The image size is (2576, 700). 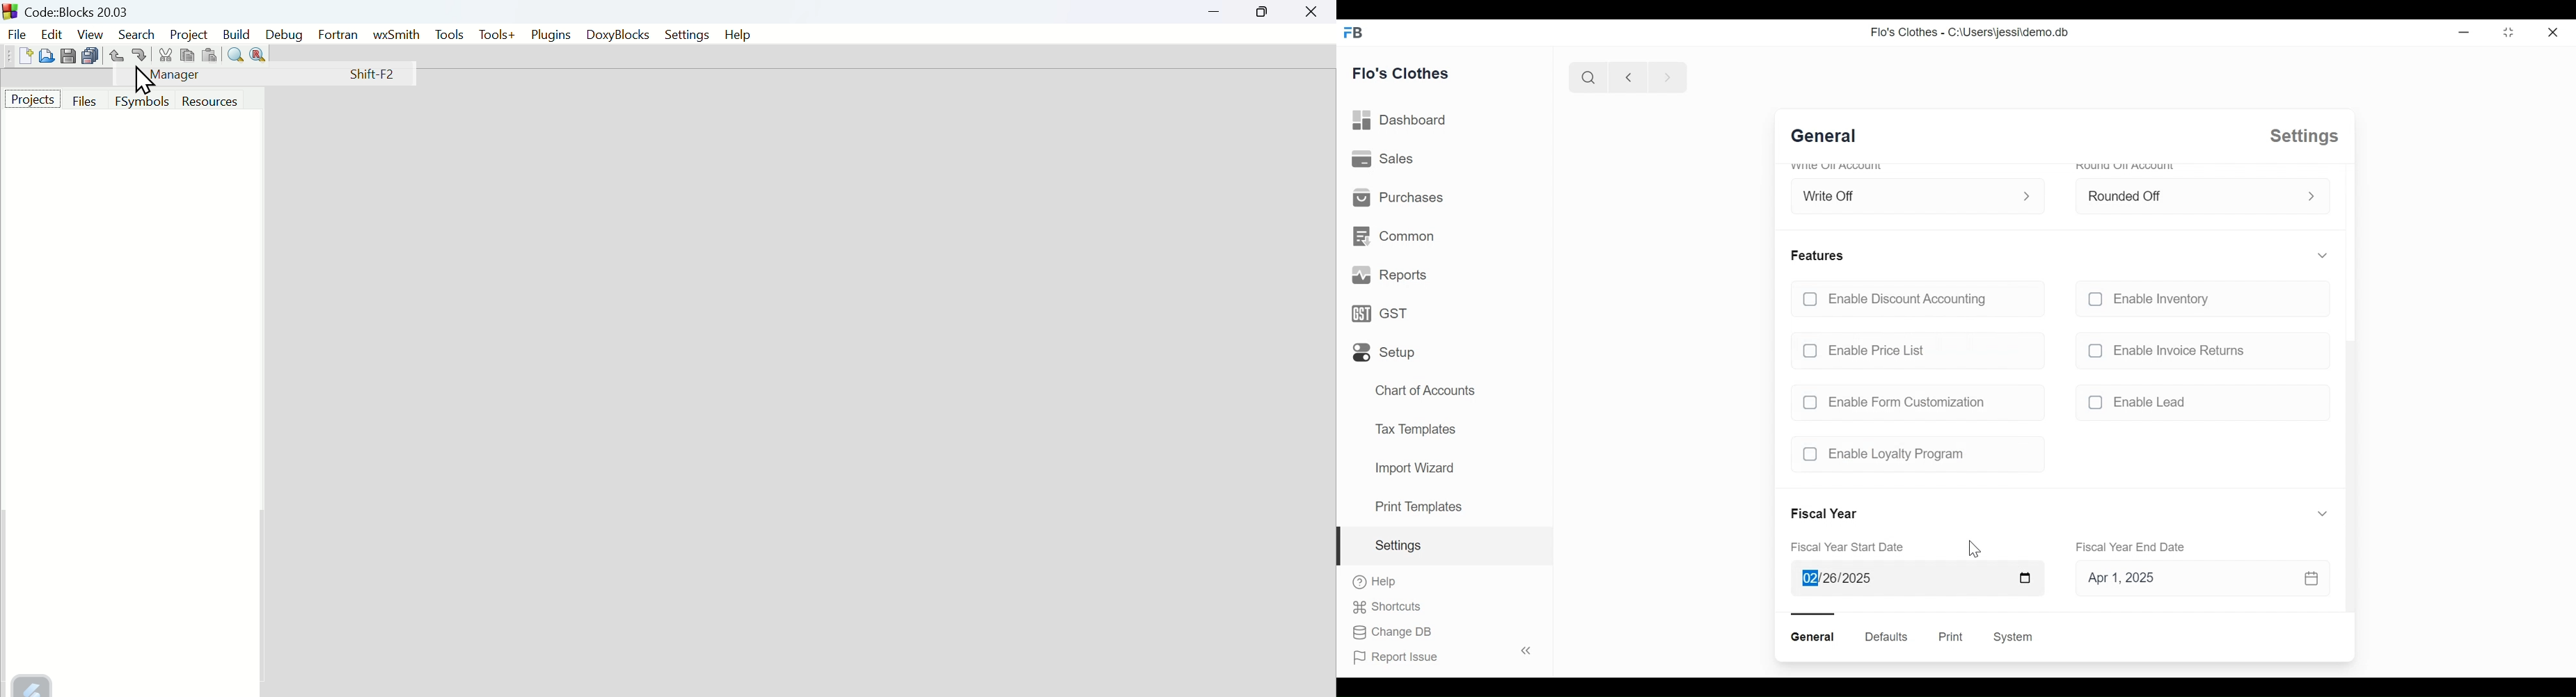 What do you see at coordinates (91, 33) in the screenshot?
I see `View` at bounding box center [91, 33].